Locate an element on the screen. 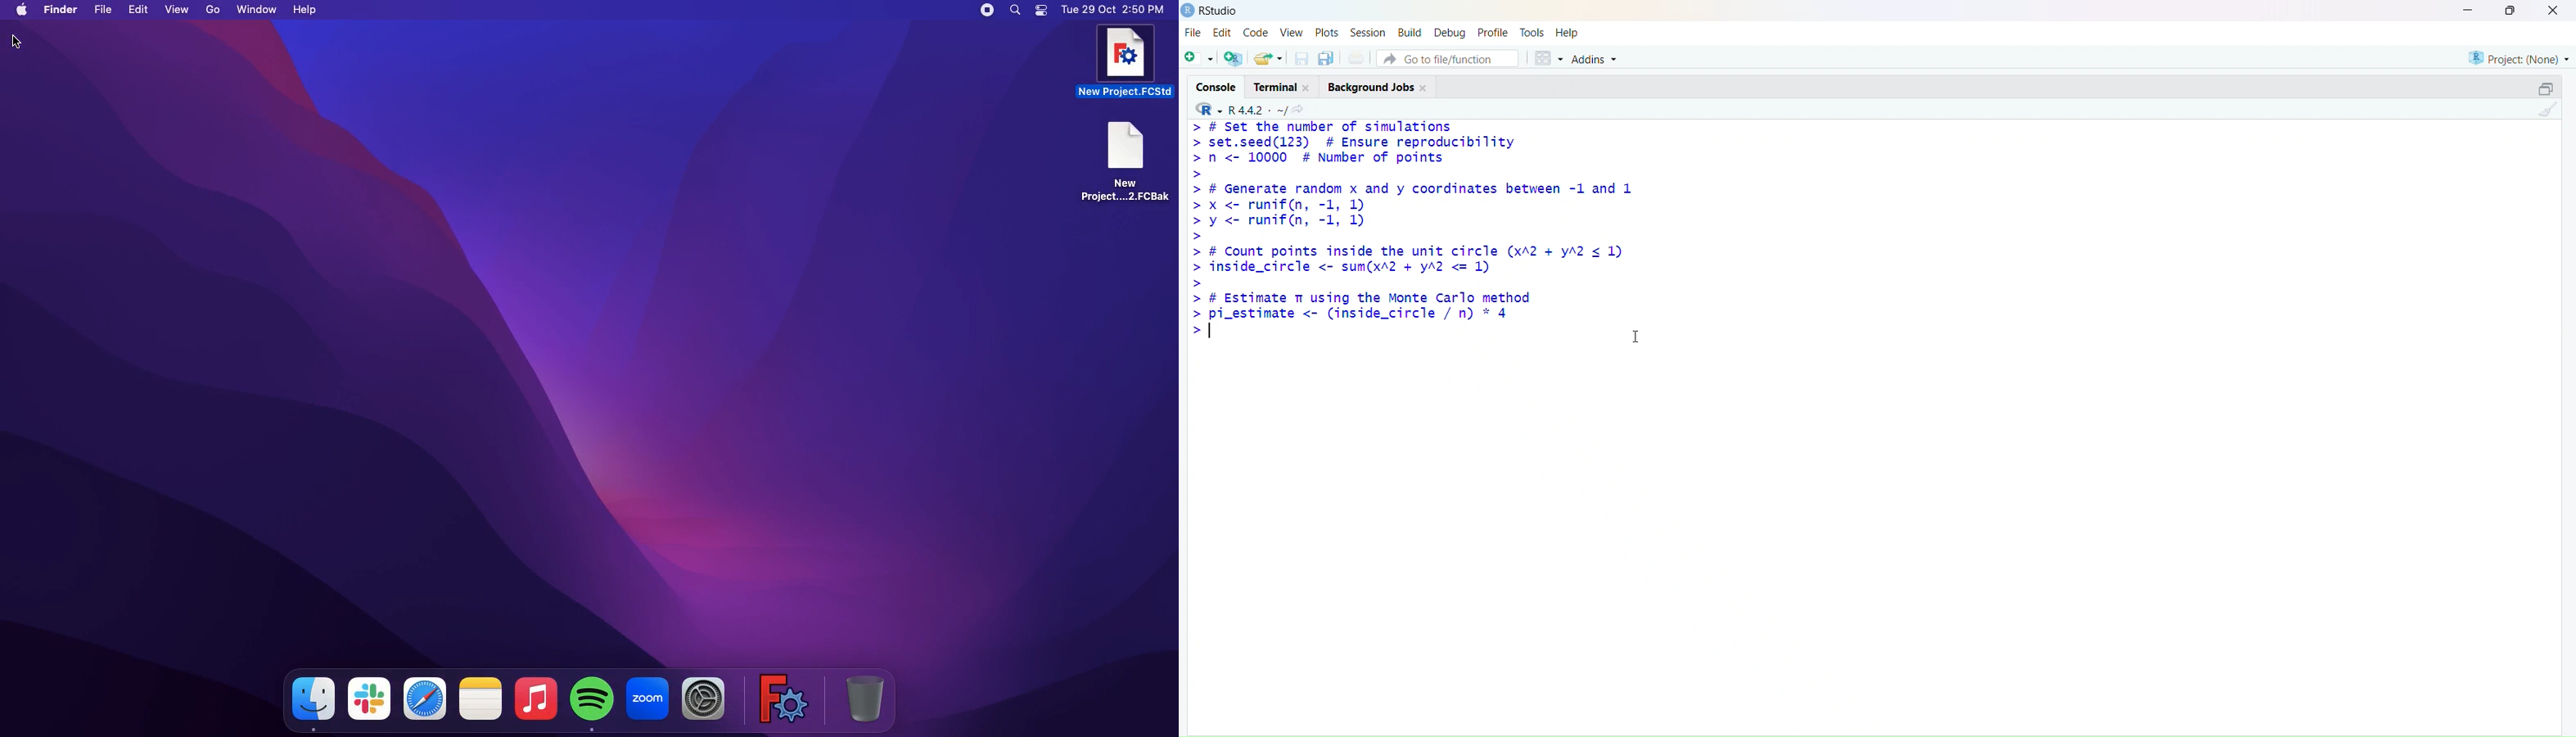 The height and width of the screenshot is (756, 2576). Terminal is located at coordinates (1283, 87).